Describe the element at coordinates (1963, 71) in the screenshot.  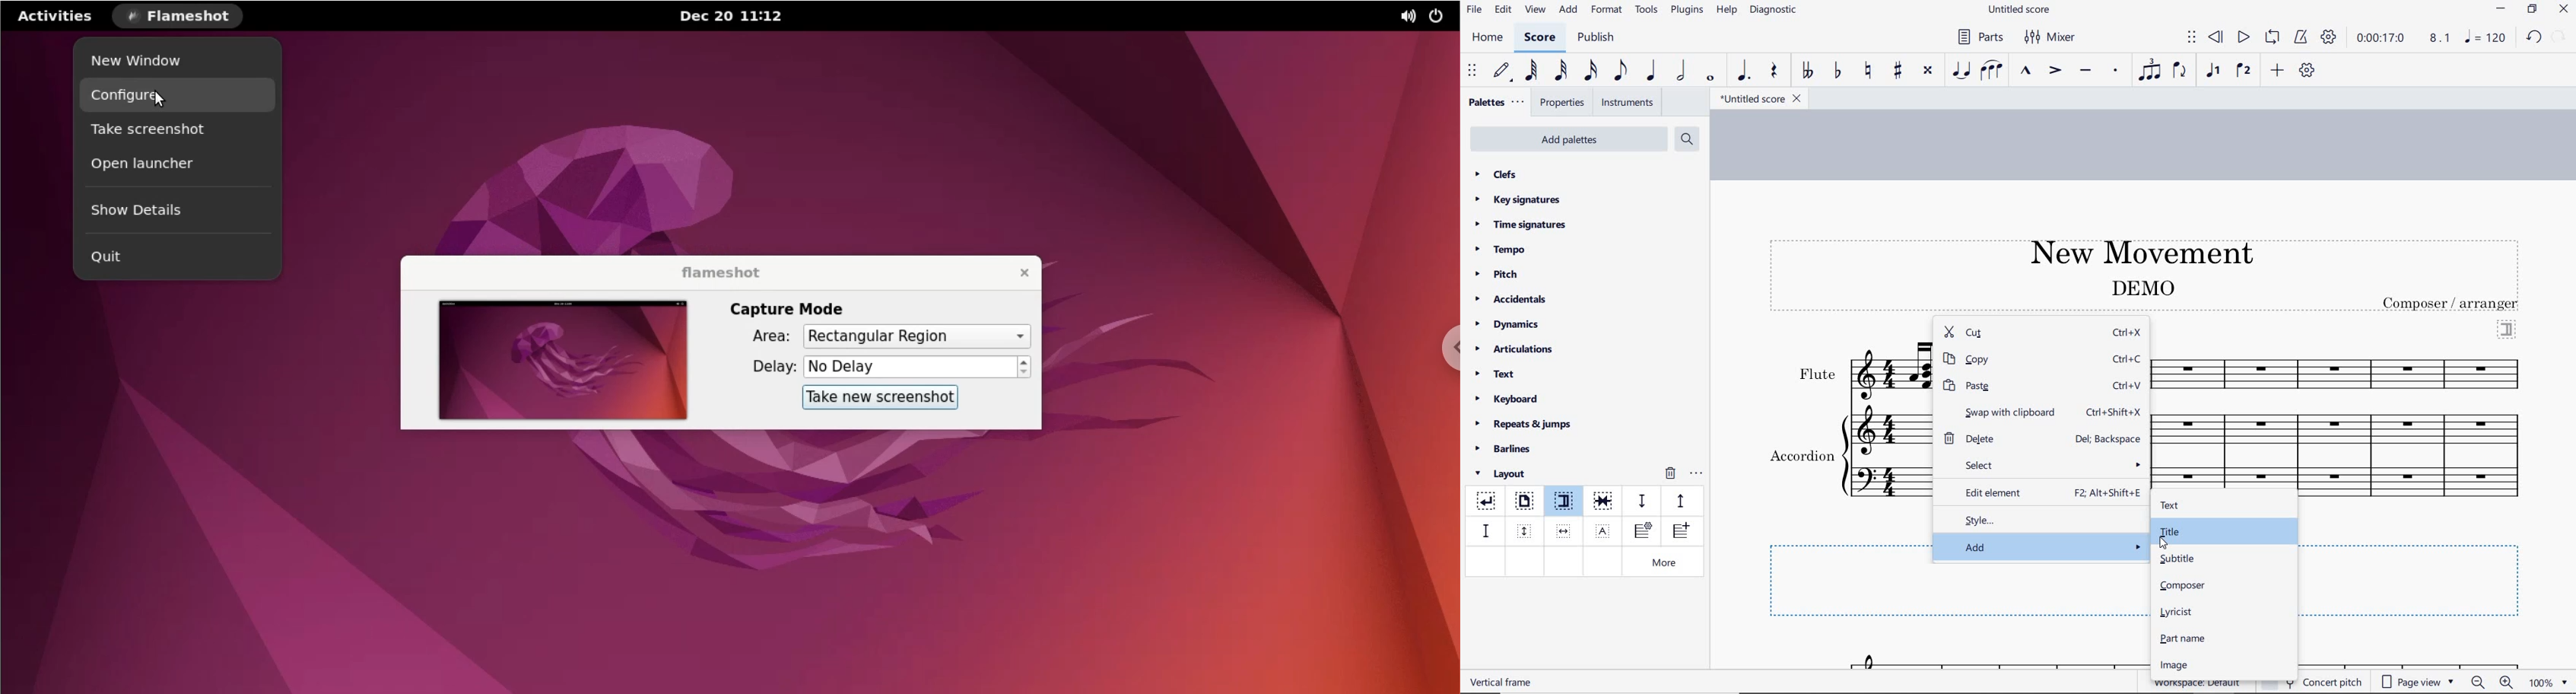
I see `tie` at that location.